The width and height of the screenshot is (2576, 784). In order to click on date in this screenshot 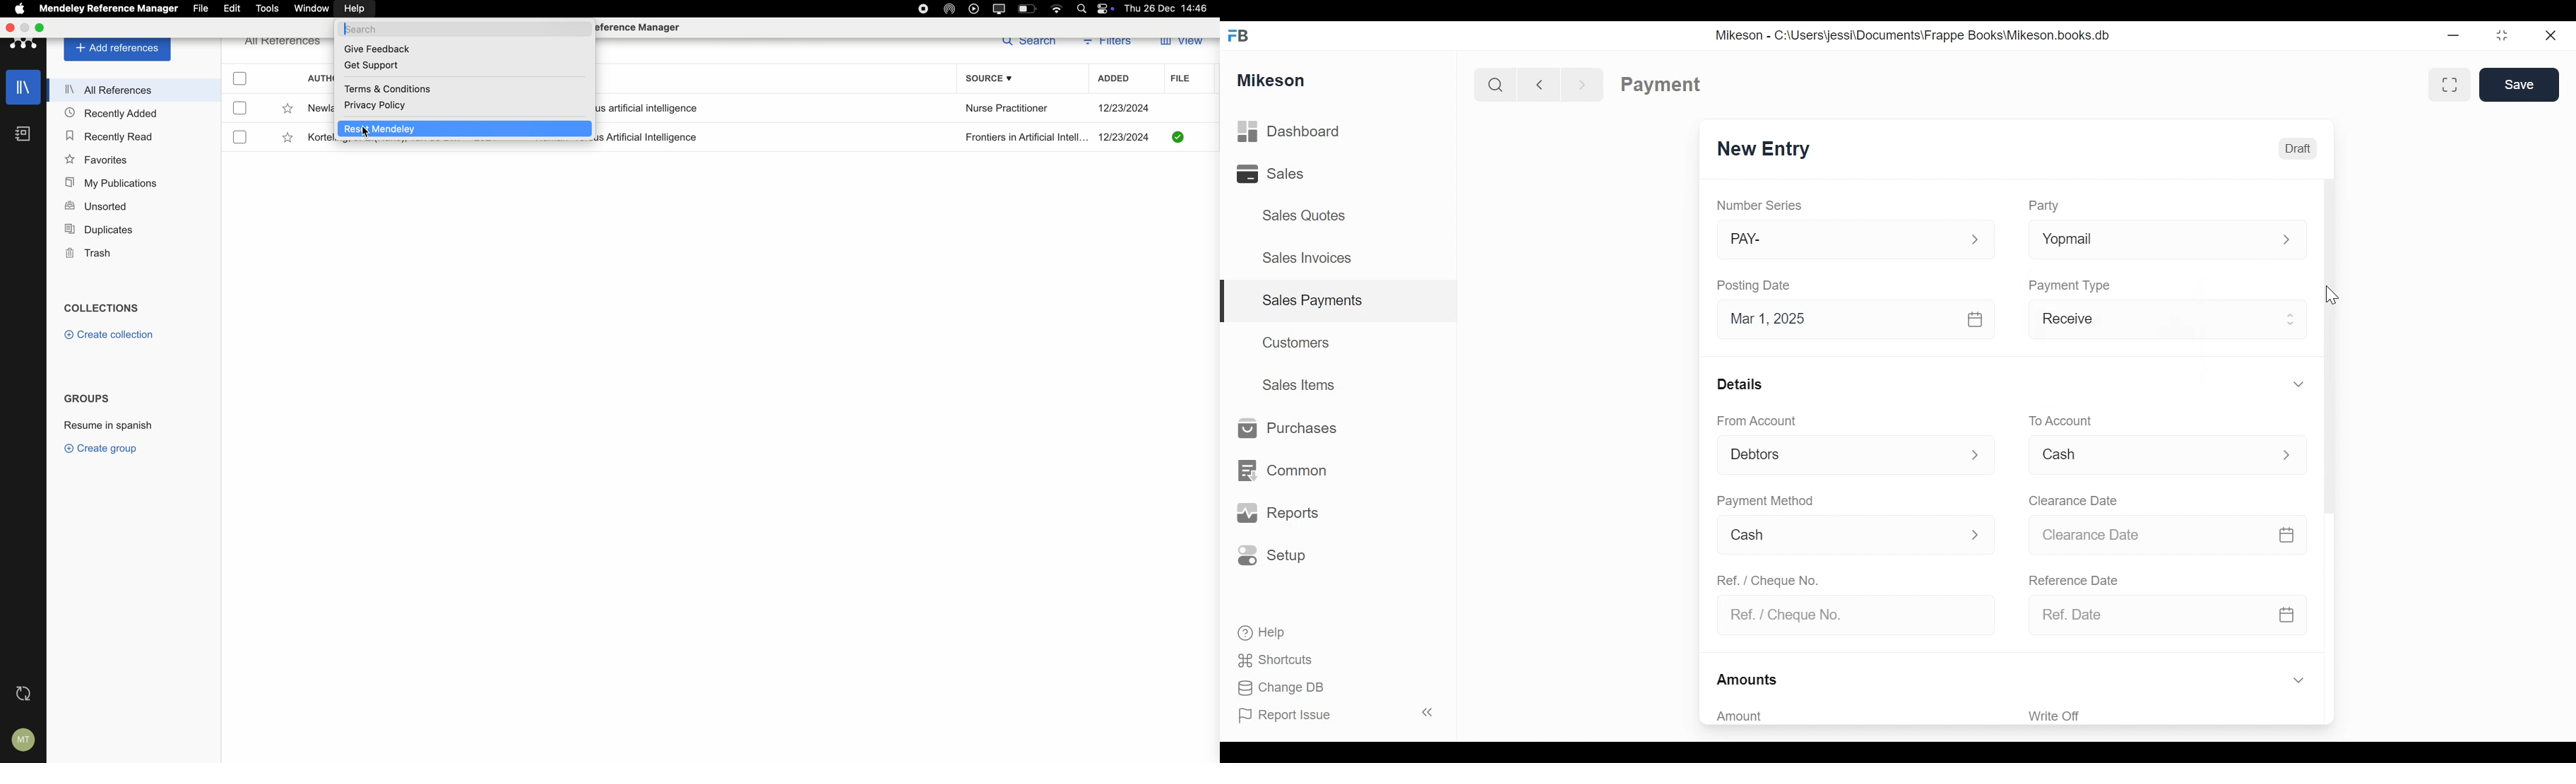, I will do `click(1128, 139)`.